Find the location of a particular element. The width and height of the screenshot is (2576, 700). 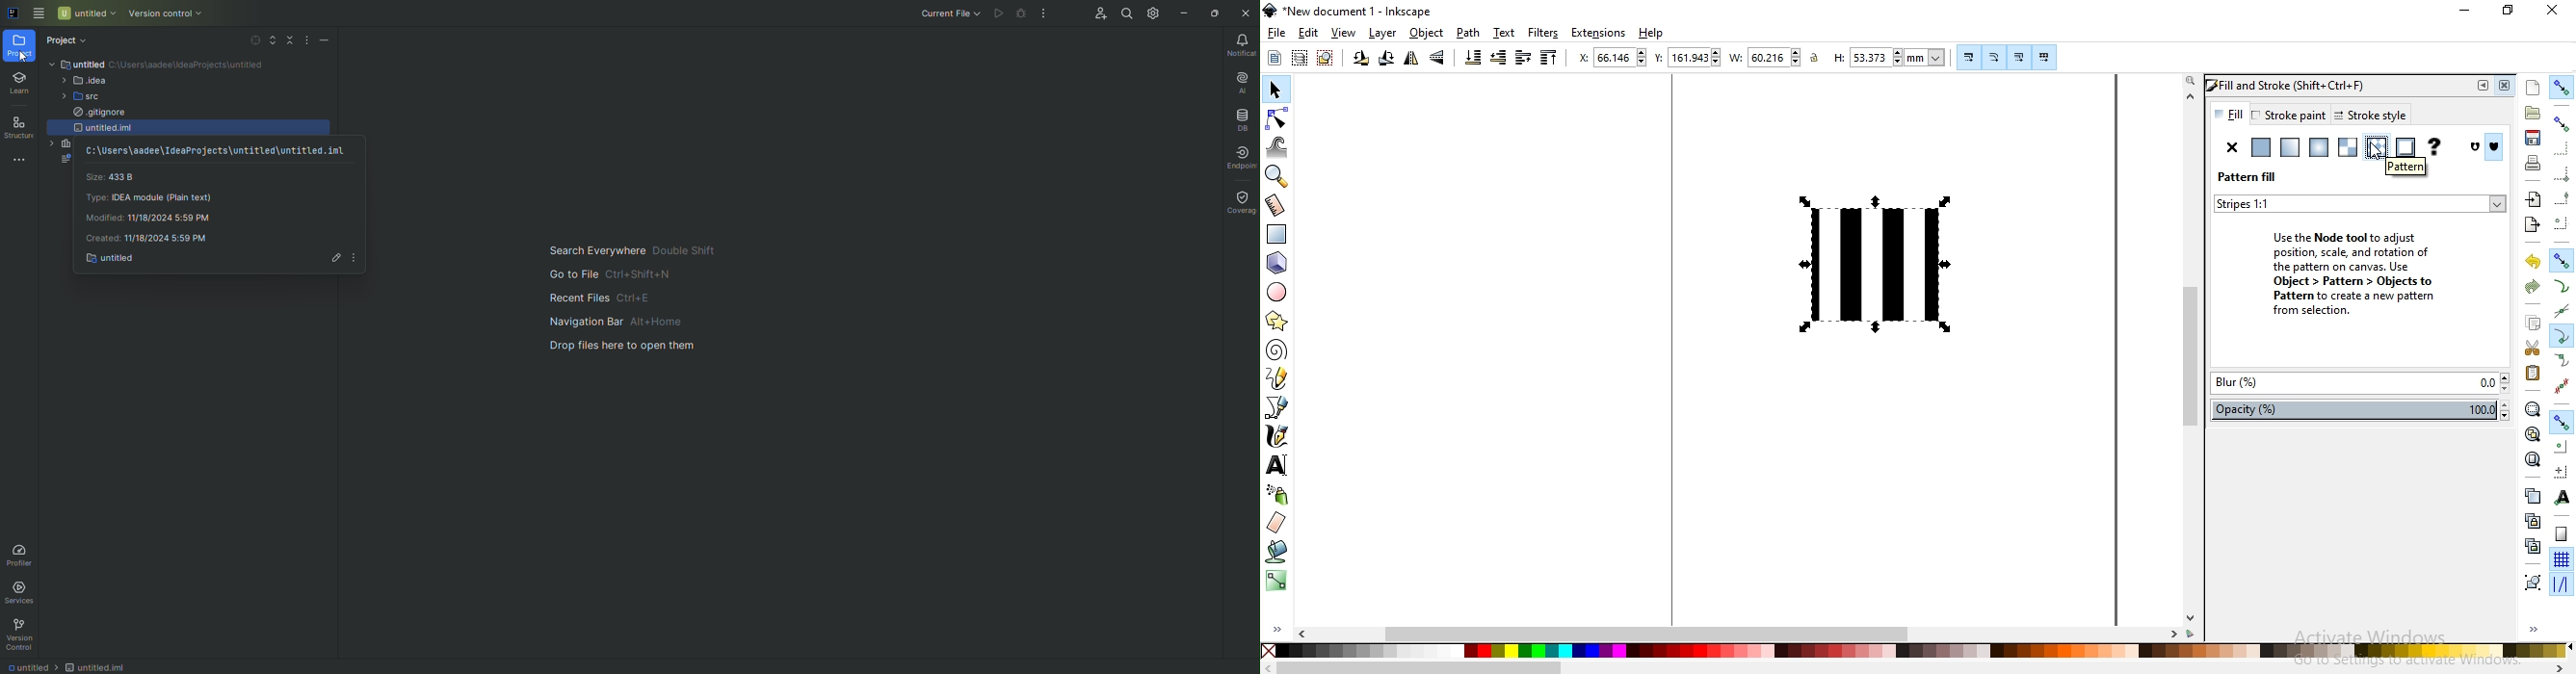

Untitled is located at coordinates (32, 665).